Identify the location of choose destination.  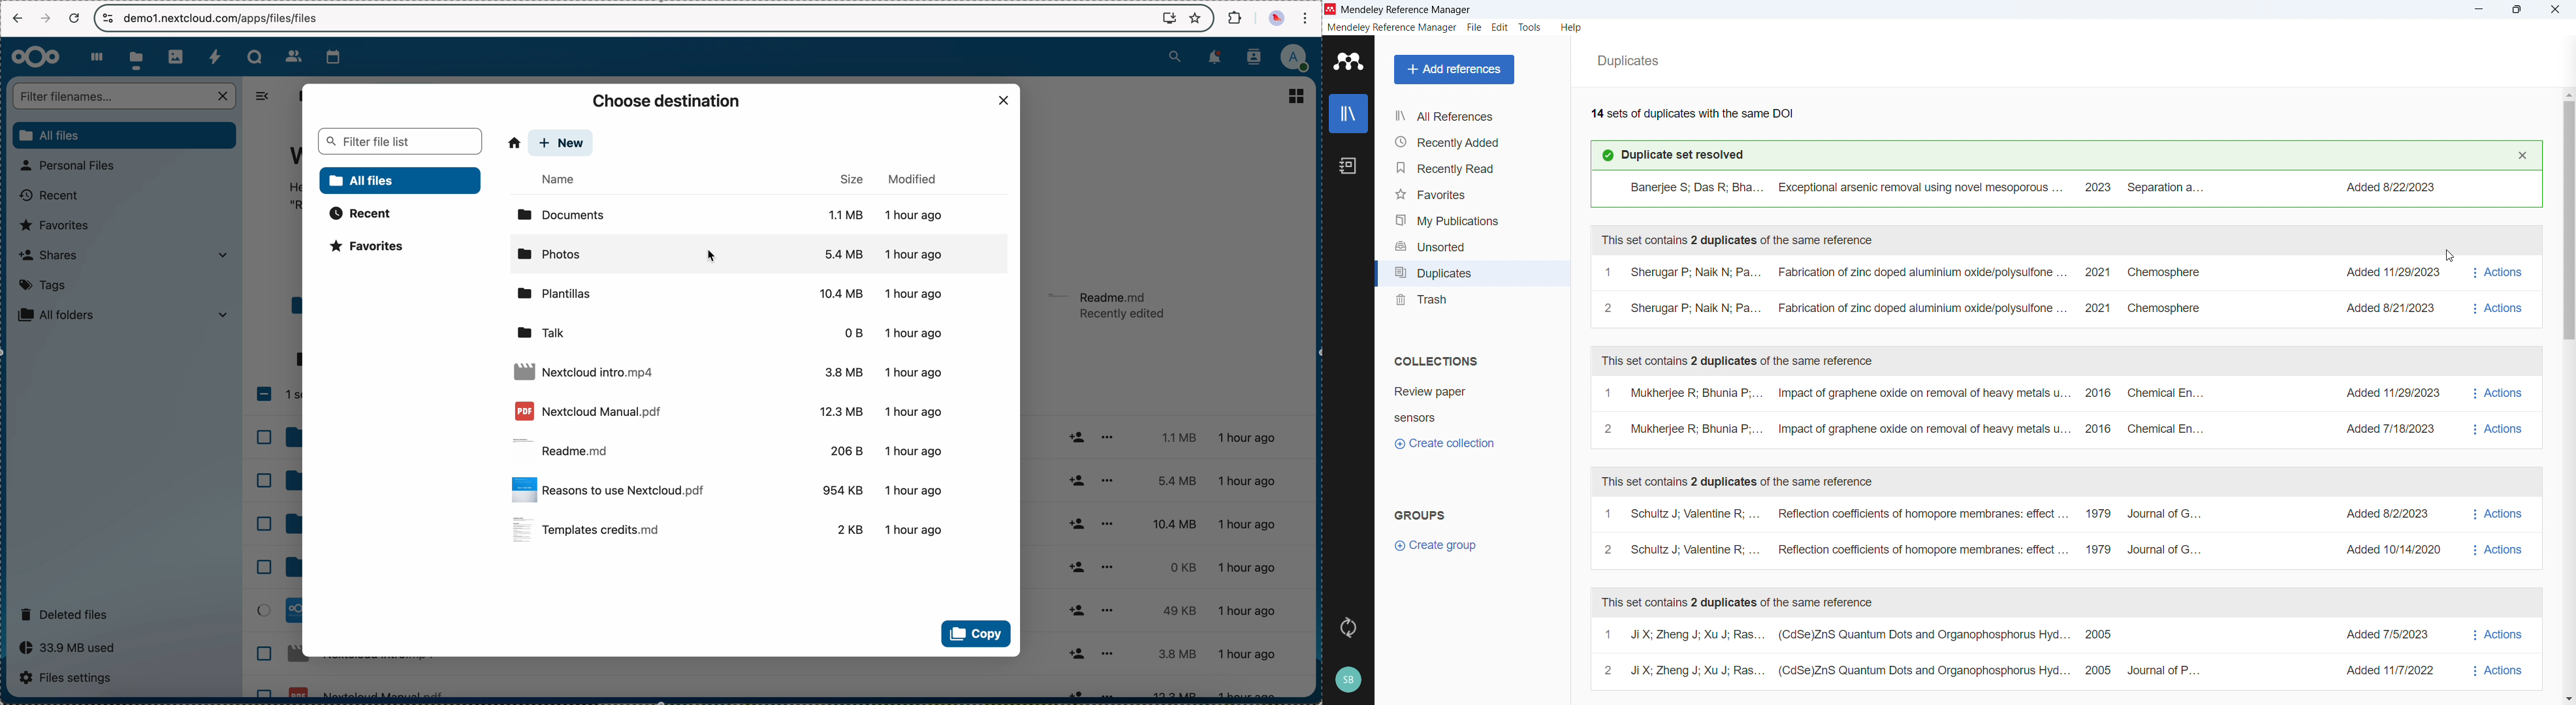
(669, 101).